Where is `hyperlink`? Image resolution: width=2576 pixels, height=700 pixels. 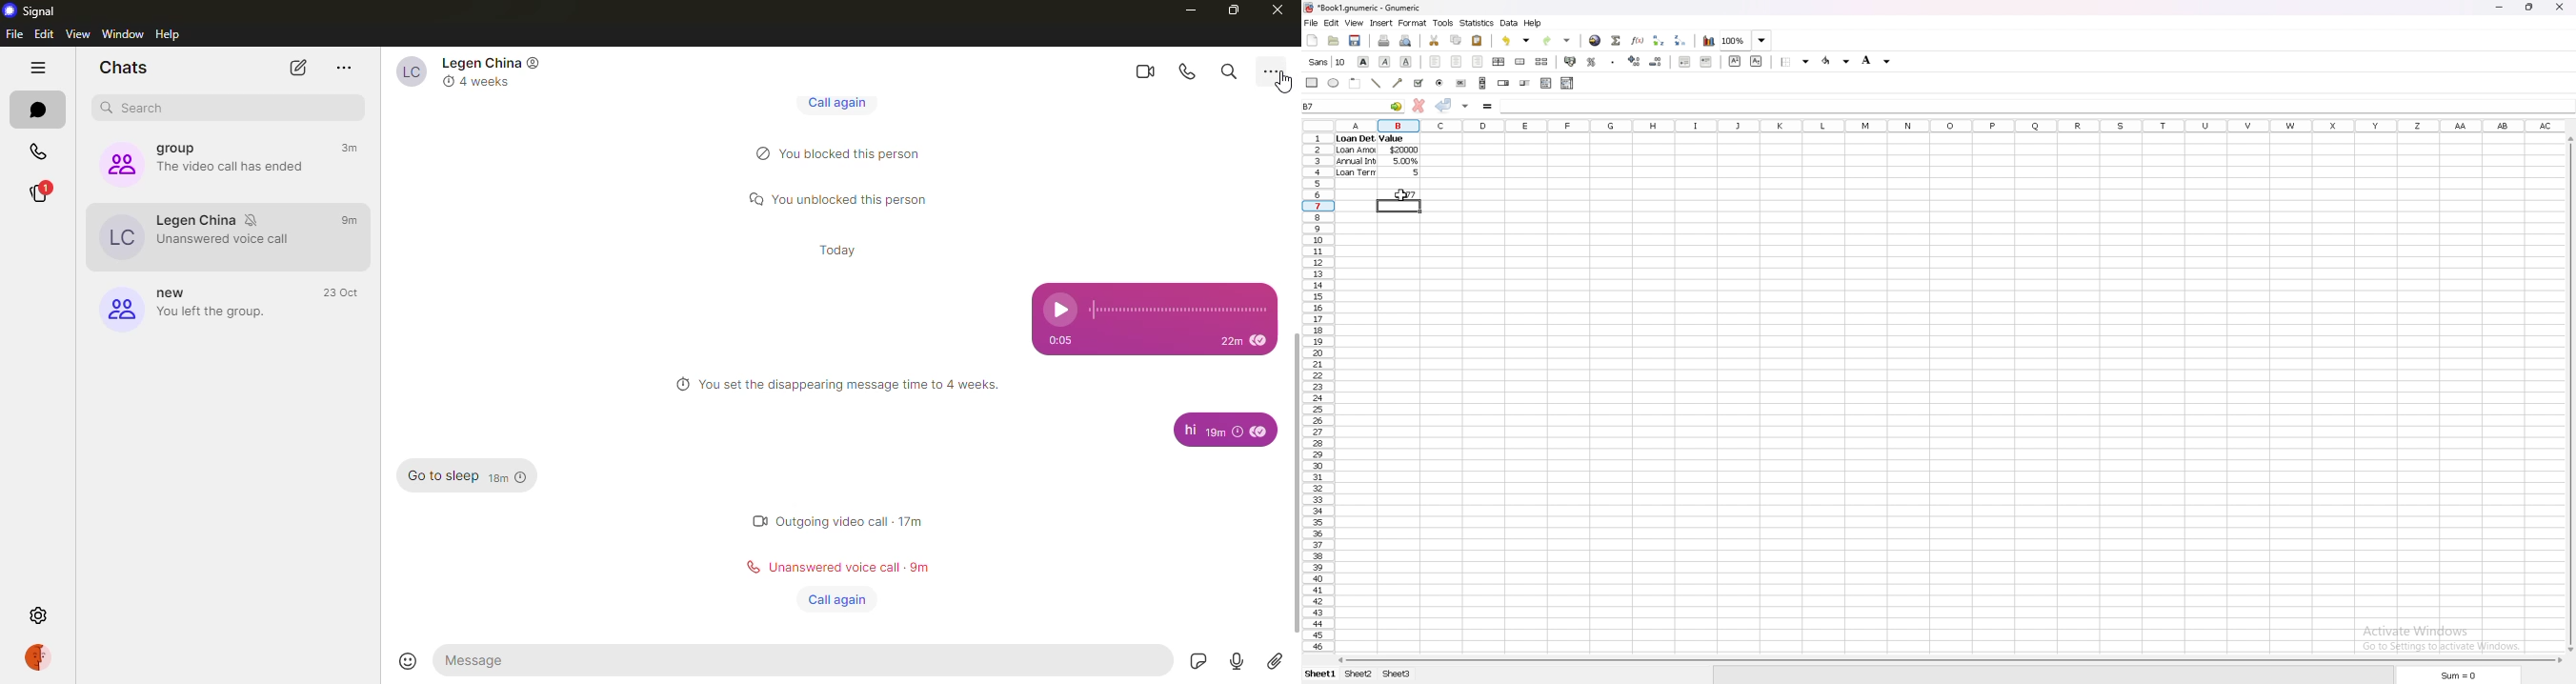
hyperlink is located at coordinates (1596, 41).